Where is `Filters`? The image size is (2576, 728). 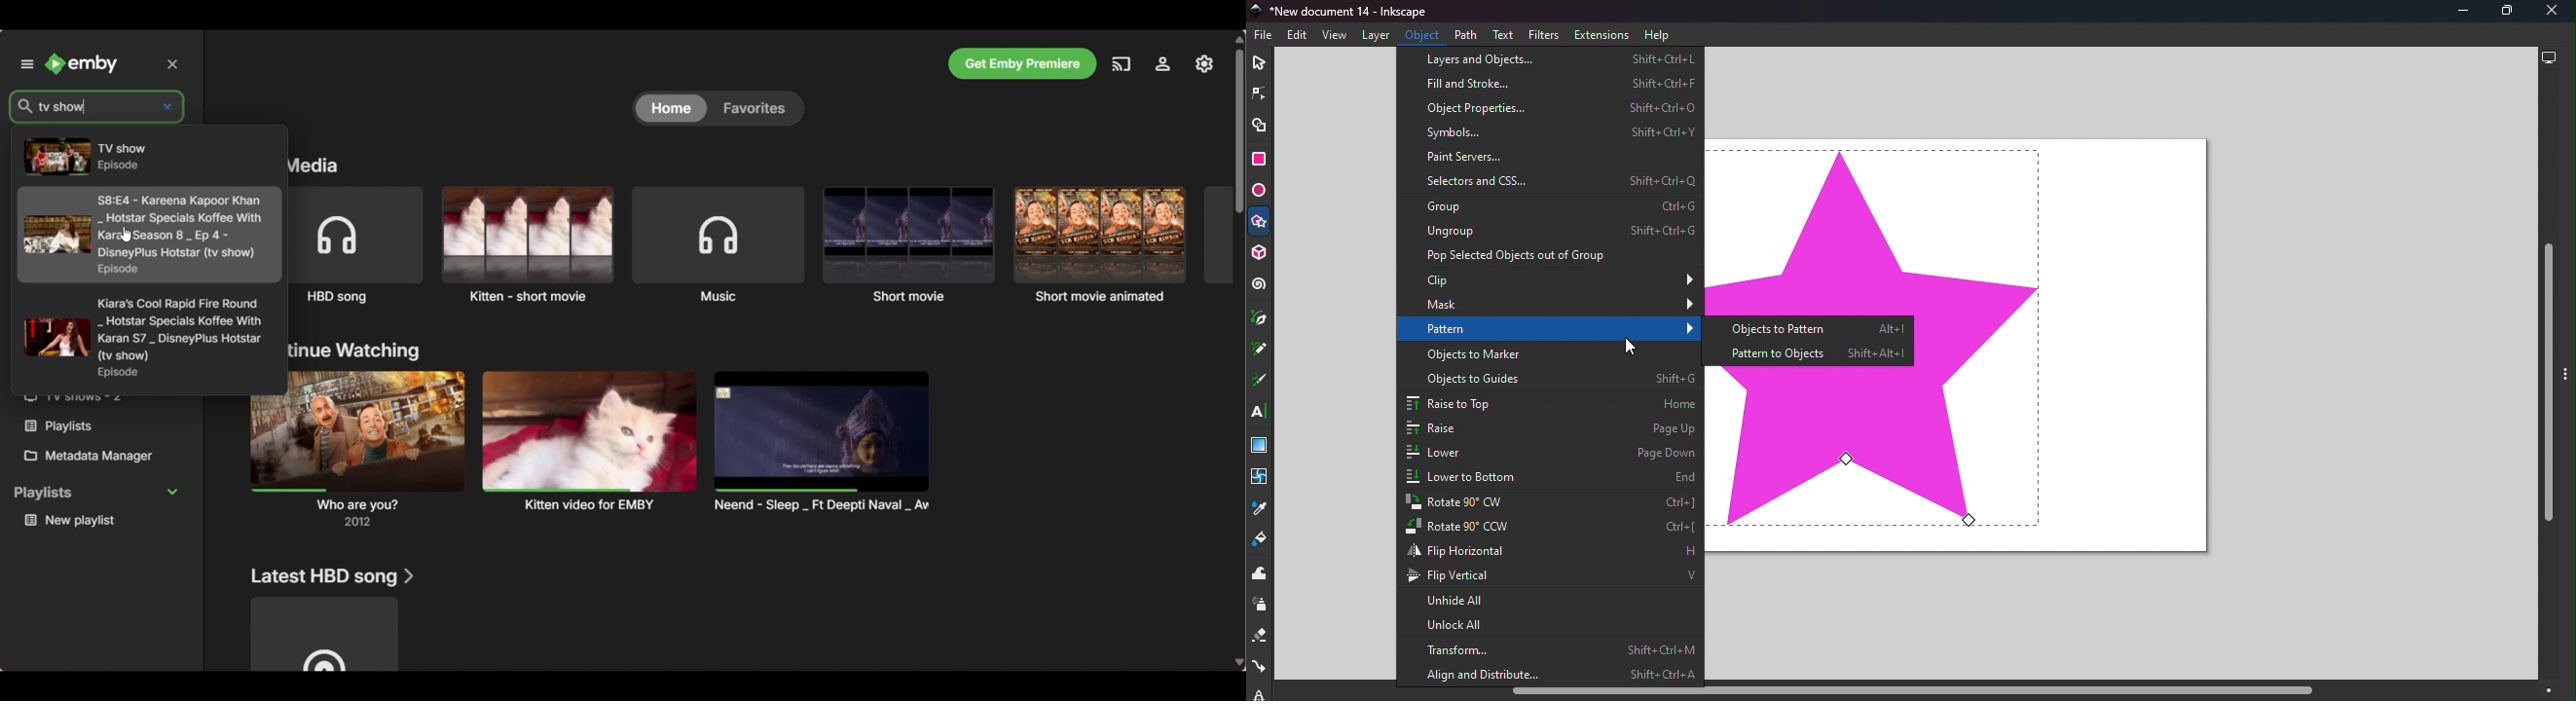
Filters is located at coordinates (1544, 35).